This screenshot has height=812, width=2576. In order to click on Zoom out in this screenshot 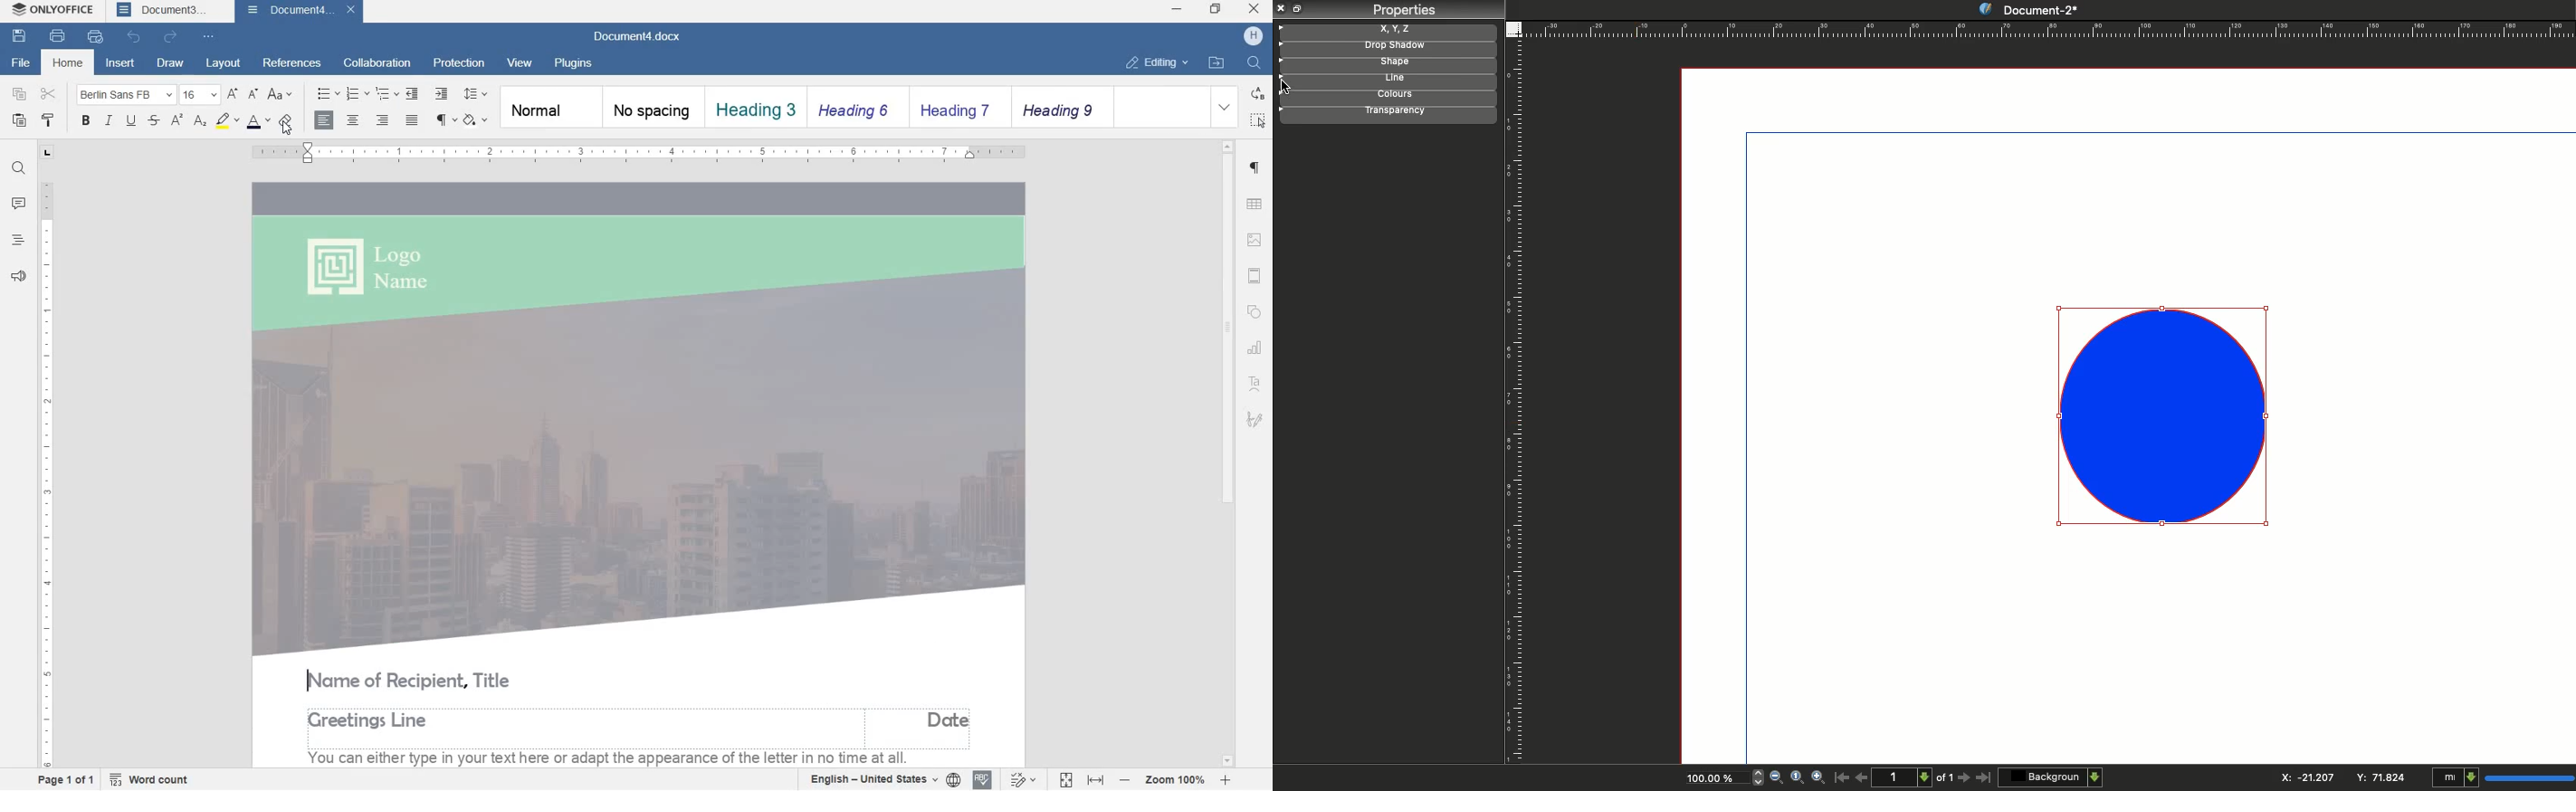, I will do `click(1776, 778)`.